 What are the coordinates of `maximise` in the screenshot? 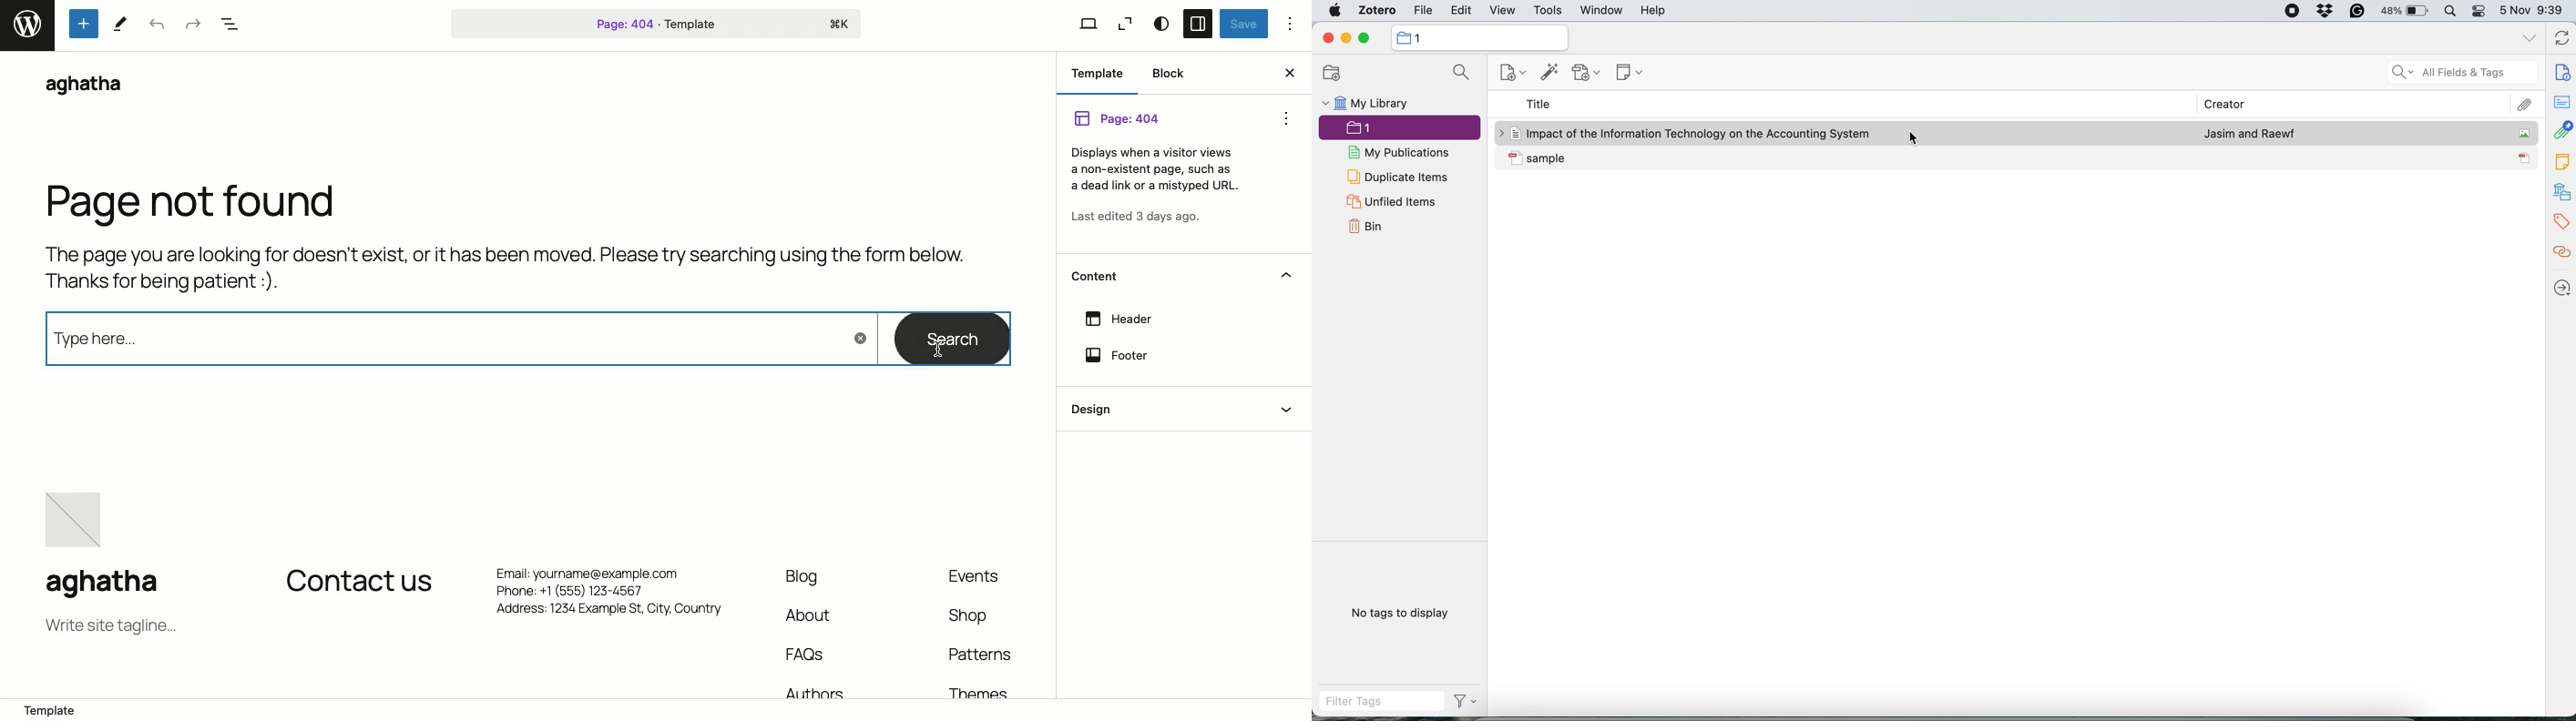 It's located at (1365, 38).